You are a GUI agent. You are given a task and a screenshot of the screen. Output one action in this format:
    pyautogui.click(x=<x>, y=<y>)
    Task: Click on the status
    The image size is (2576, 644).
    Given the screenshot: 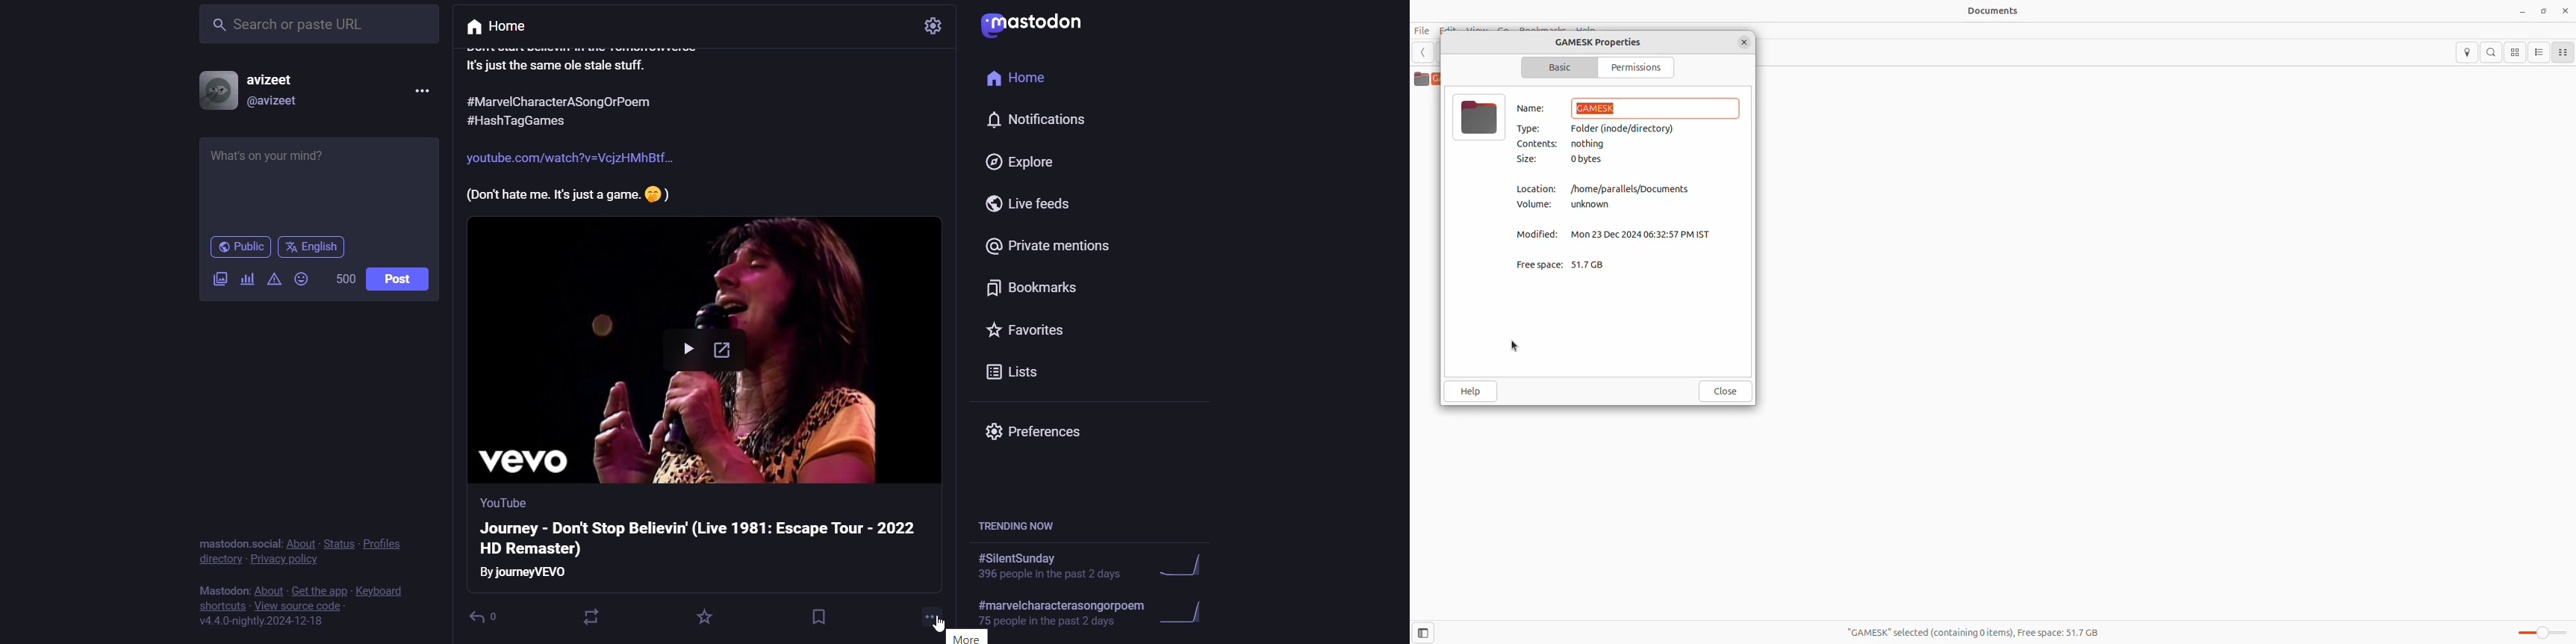 What is the action you would take?
    pyautogui.click(x=337, y=544)
    